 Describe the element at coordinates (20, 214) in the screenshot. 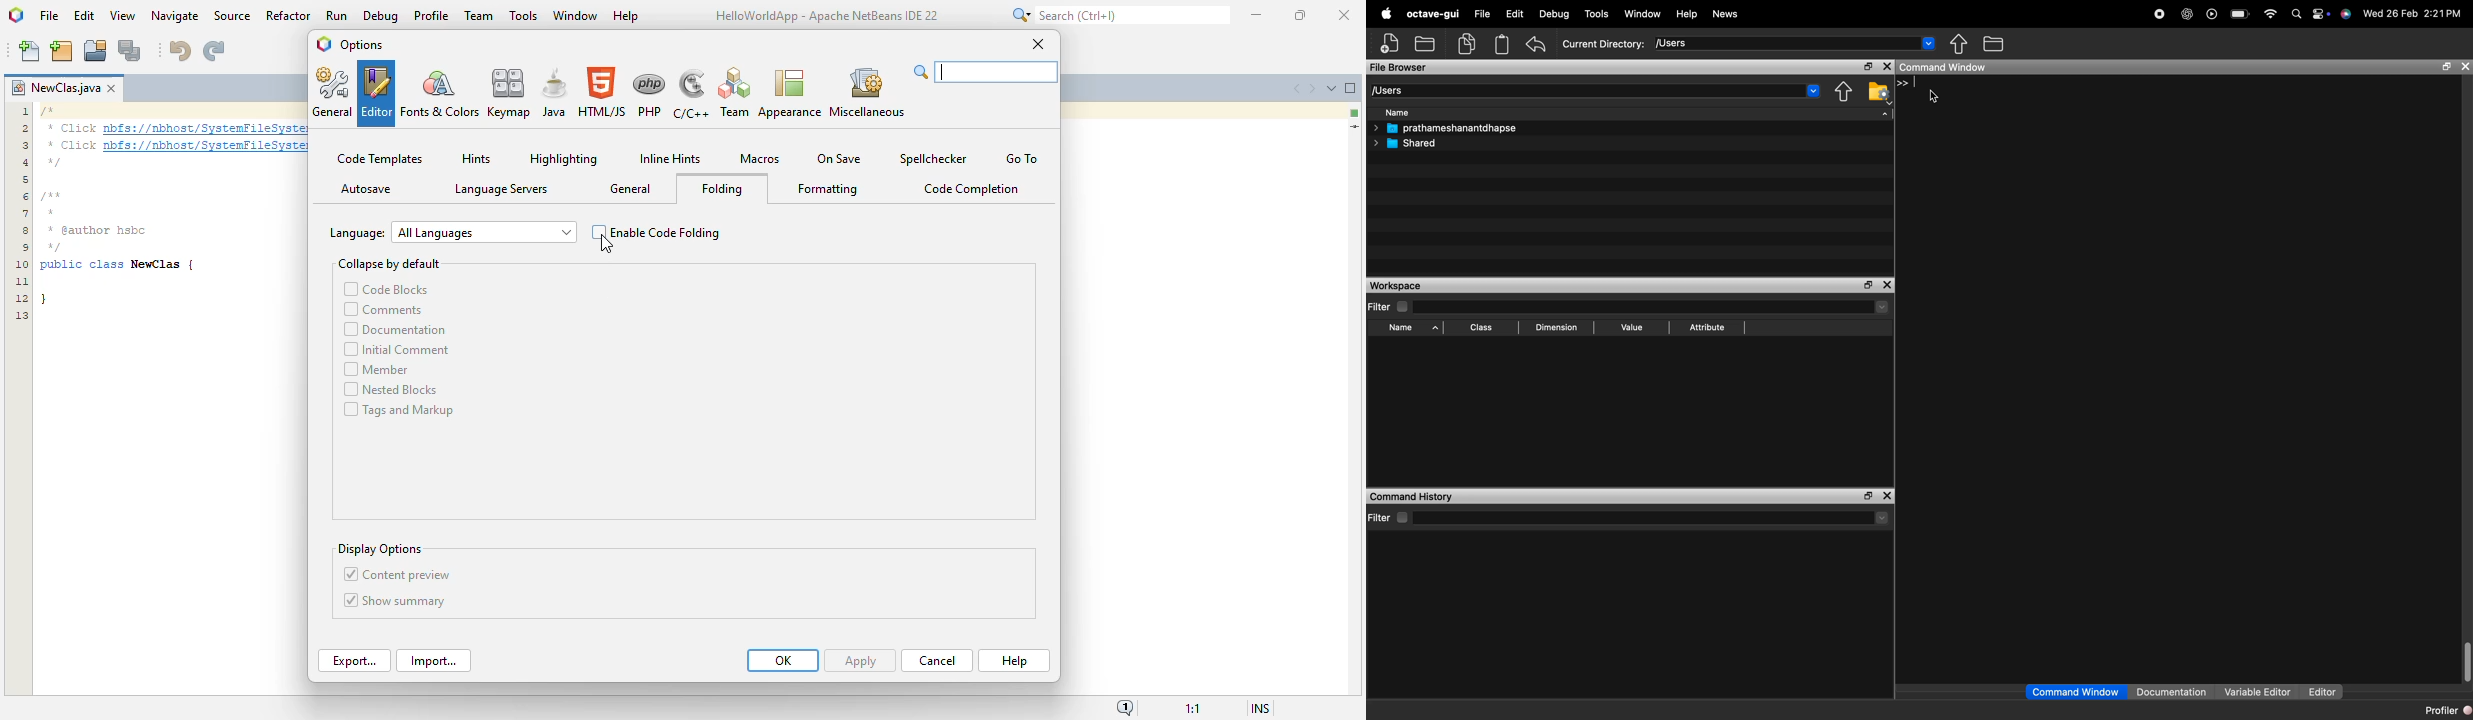

I see `Line numbers` at that location.